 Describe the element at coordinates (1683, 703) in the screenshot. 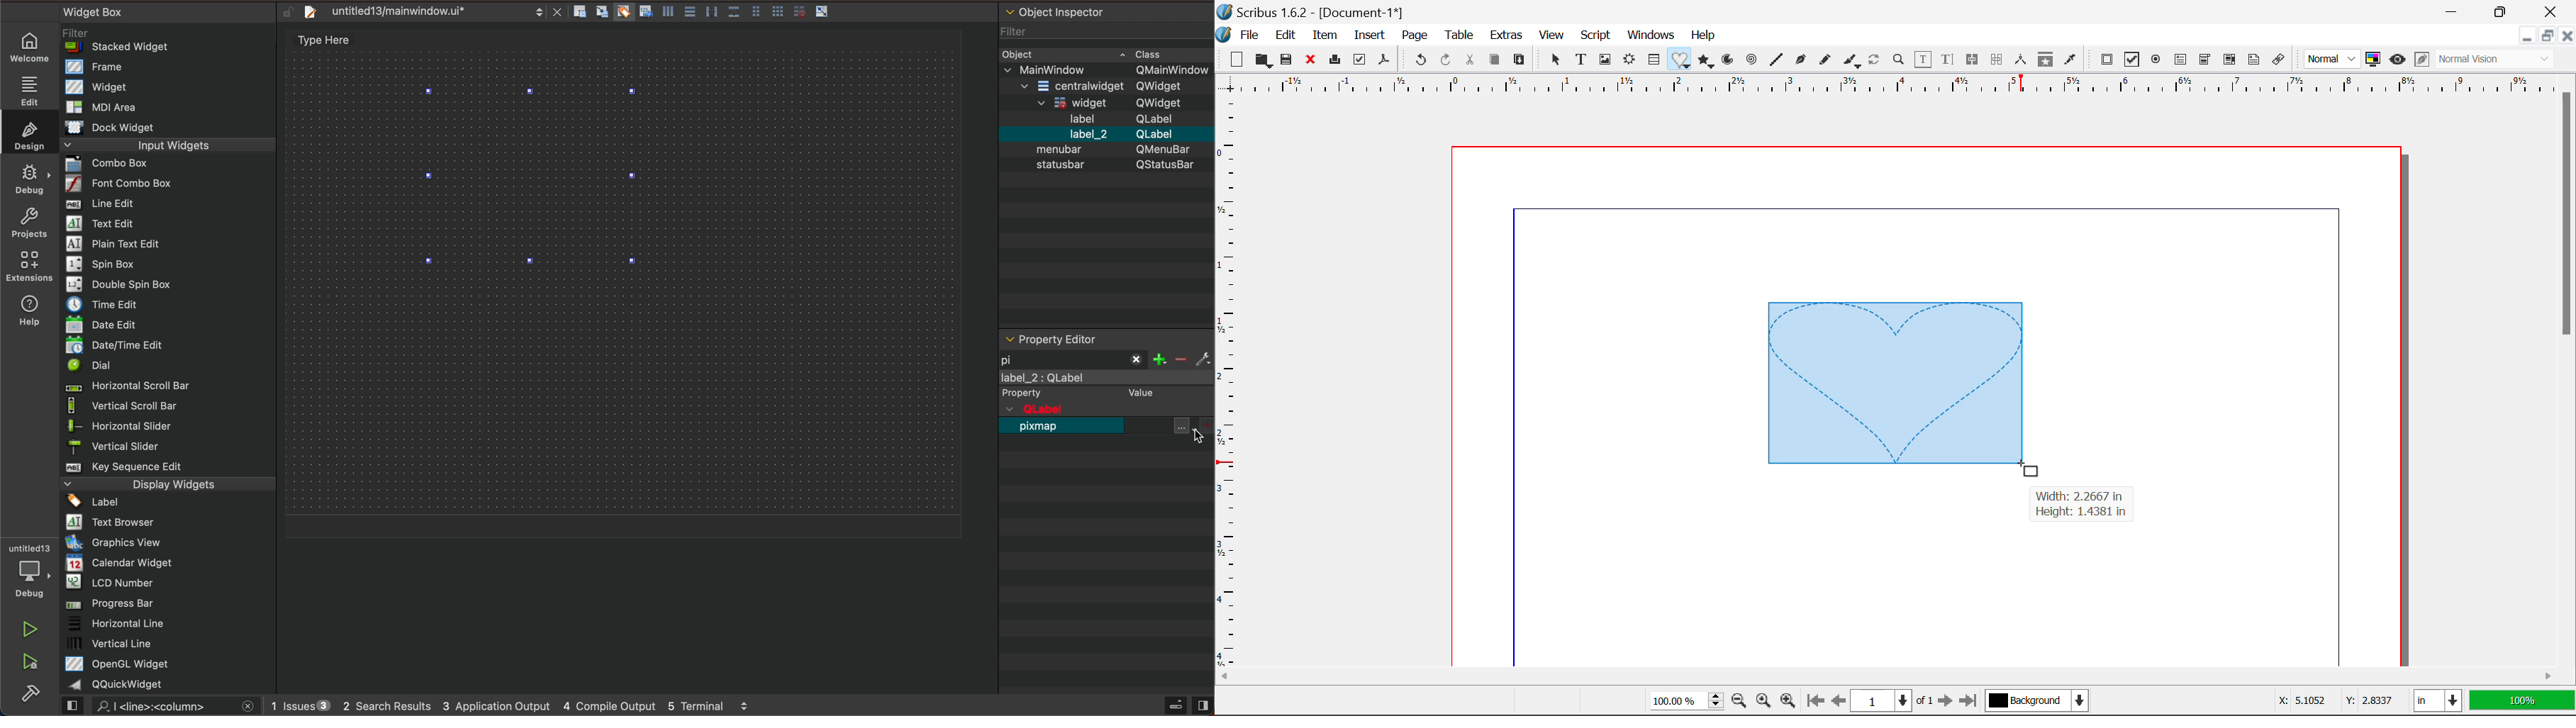

I see `100%` at that location.